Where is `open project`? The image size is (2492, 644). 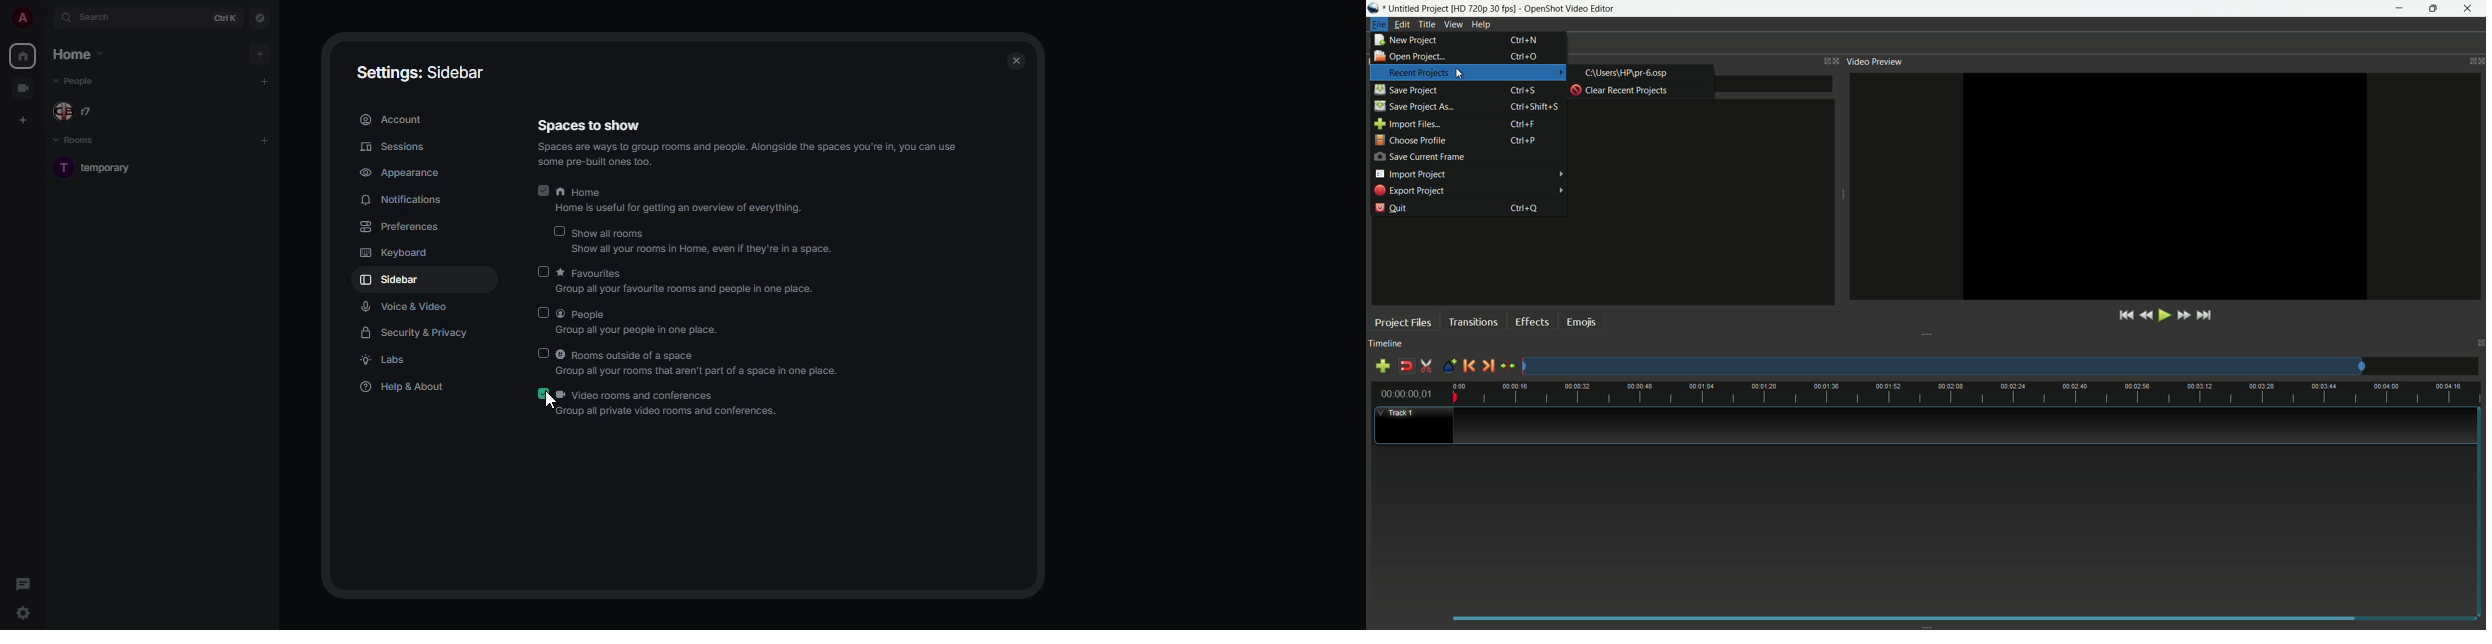
open project is located at coordinates (1409, 55).